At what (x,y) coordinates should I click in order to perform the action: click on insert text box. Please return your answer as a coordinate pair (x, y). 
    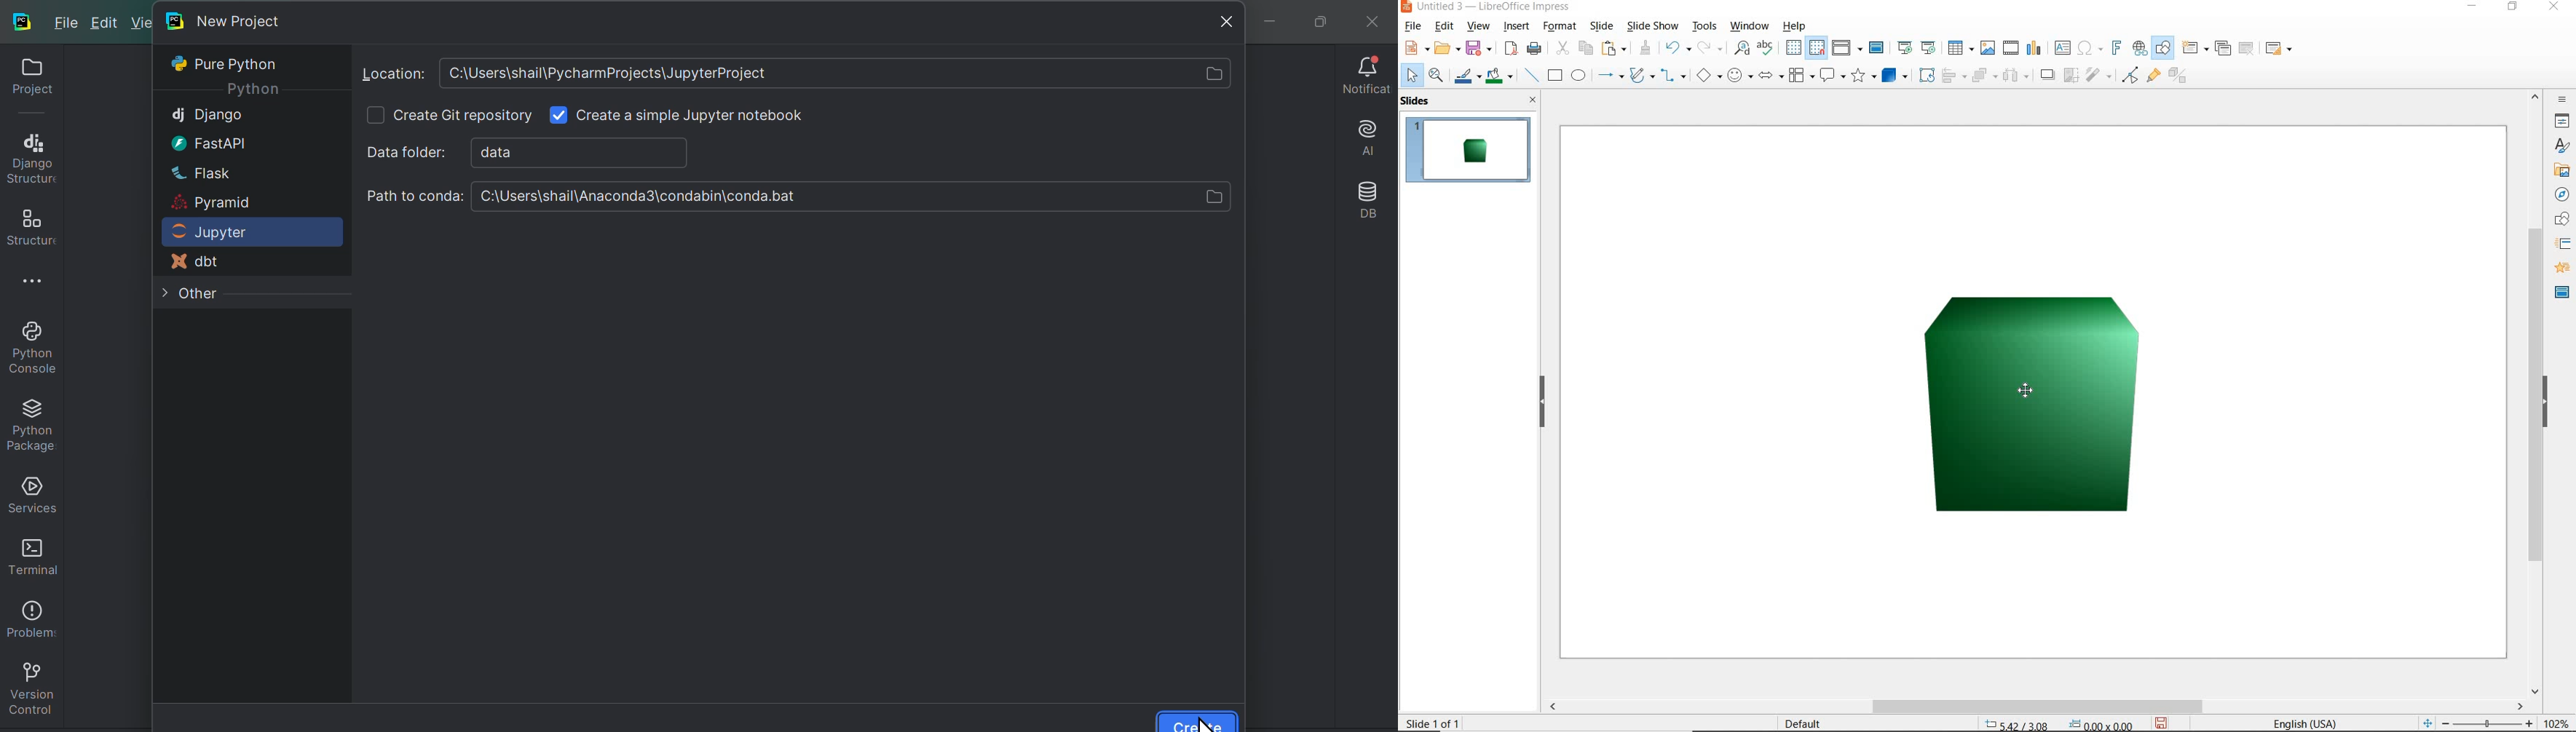
    Looking at the image, I should click on (2064, 48).